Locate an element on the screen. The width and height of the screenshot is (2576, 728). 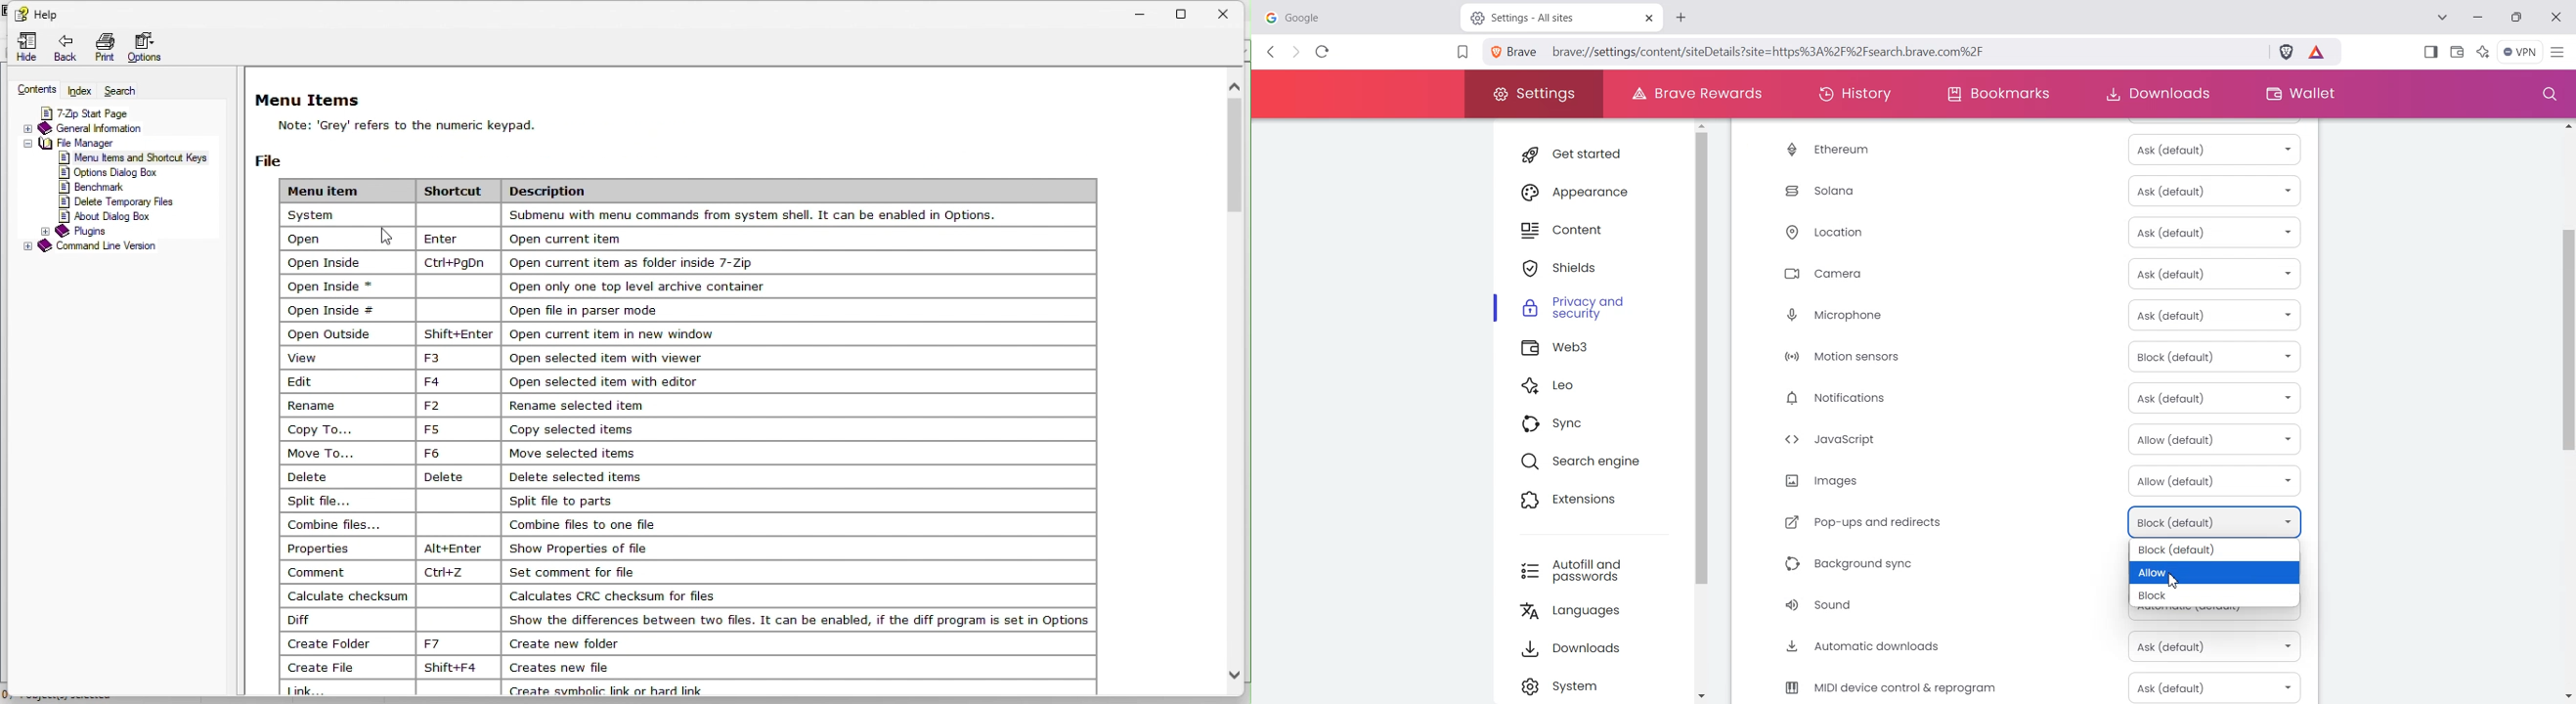
Back is located at coordinates (64, 49).